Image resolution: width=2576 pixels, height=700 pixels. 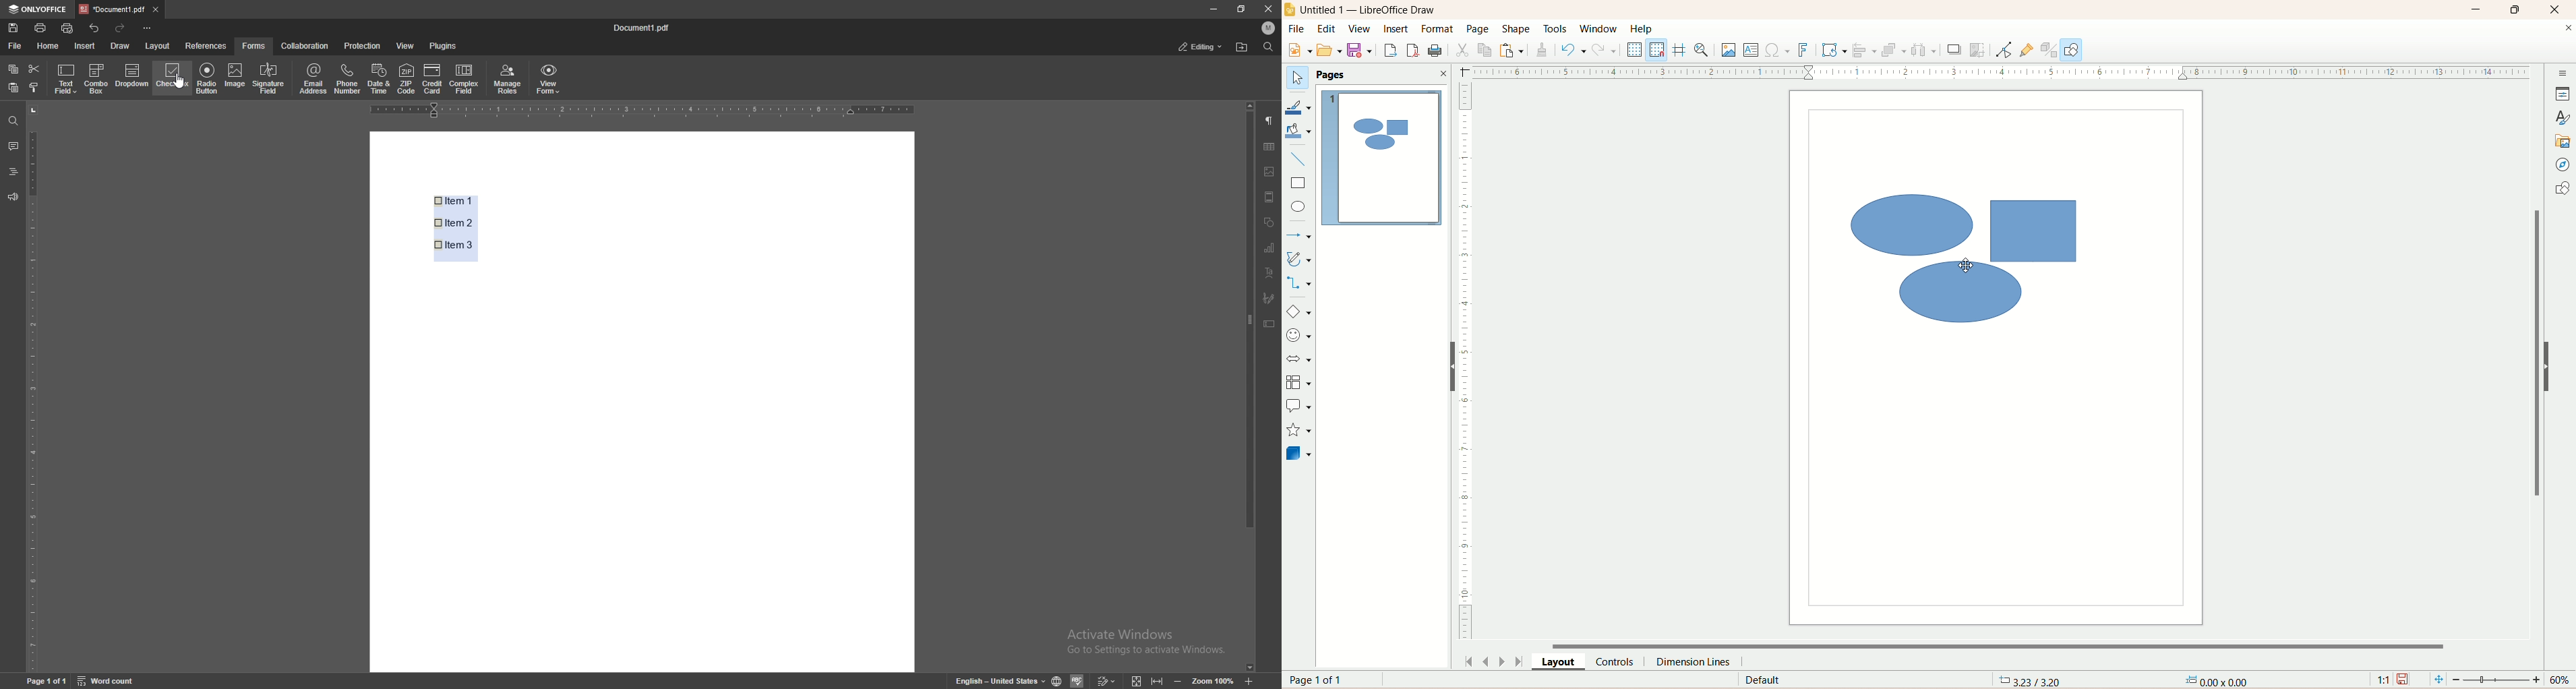 I want to click on toggle extrusion, so click(x=2047, y=51).